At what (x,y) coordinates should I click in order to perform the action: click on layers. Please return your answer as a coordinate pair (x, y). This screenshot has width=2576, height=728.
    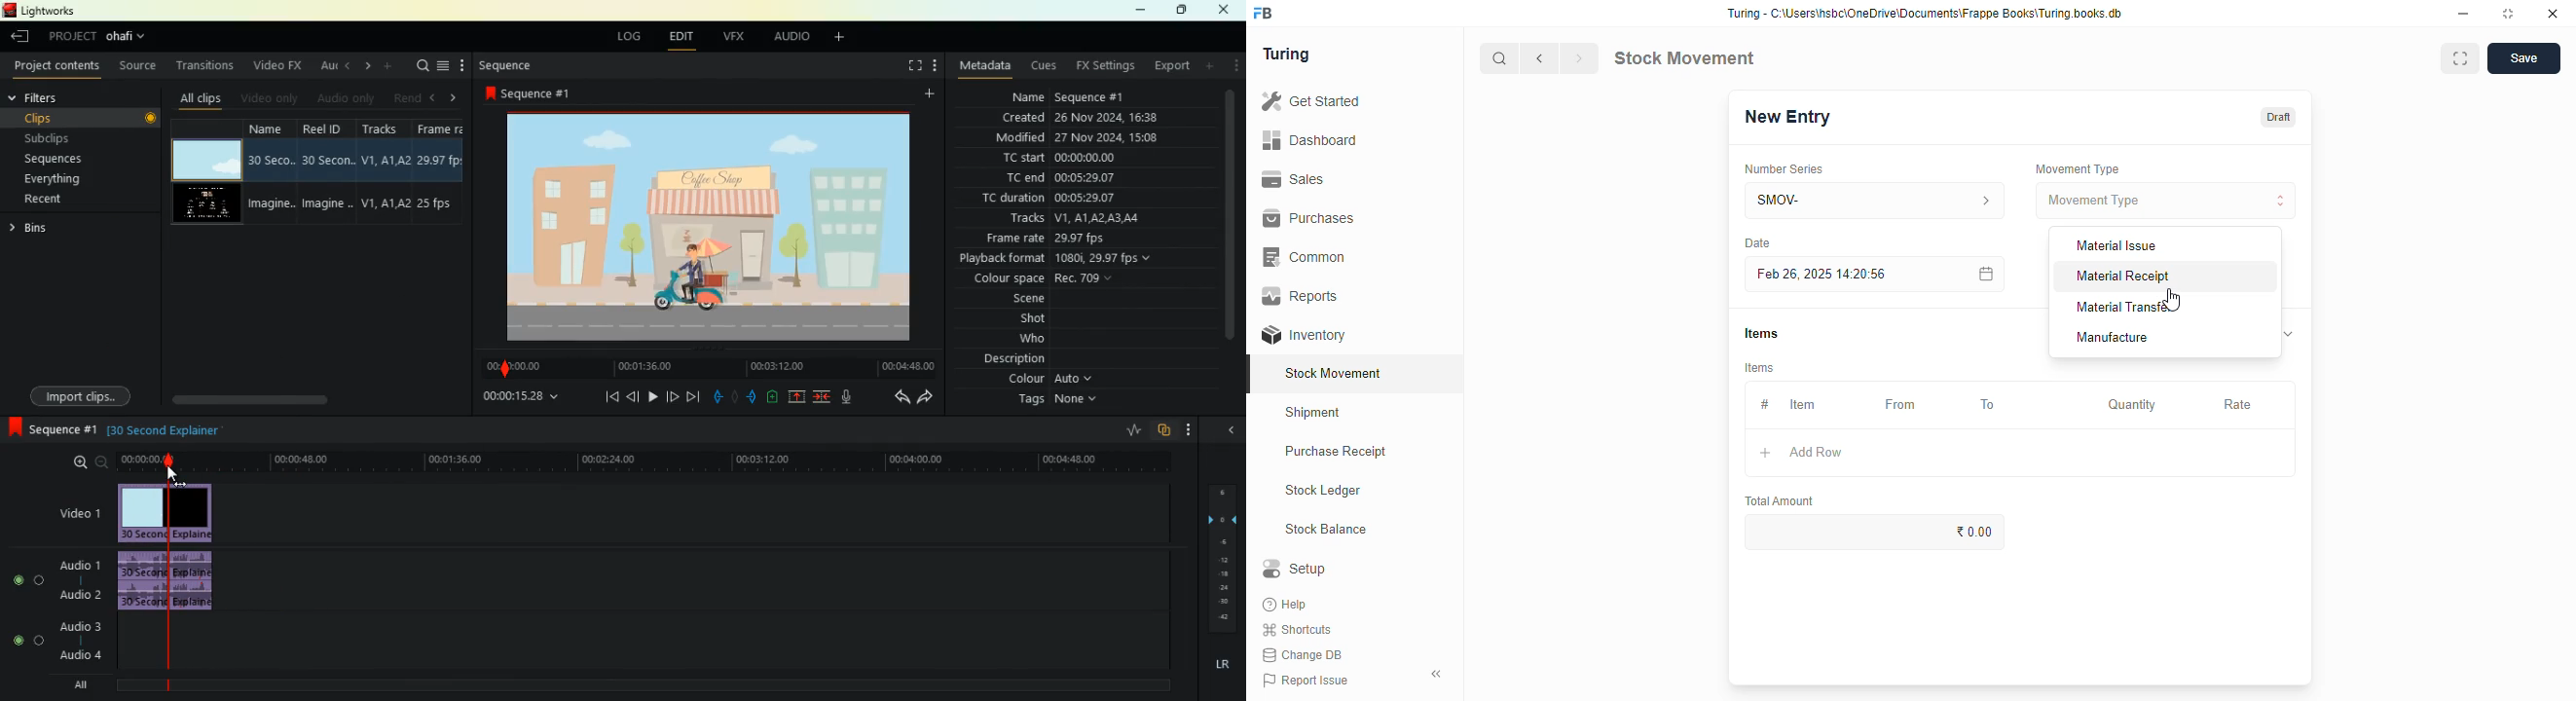
    Looking at the image, I should click on (1222, 563).